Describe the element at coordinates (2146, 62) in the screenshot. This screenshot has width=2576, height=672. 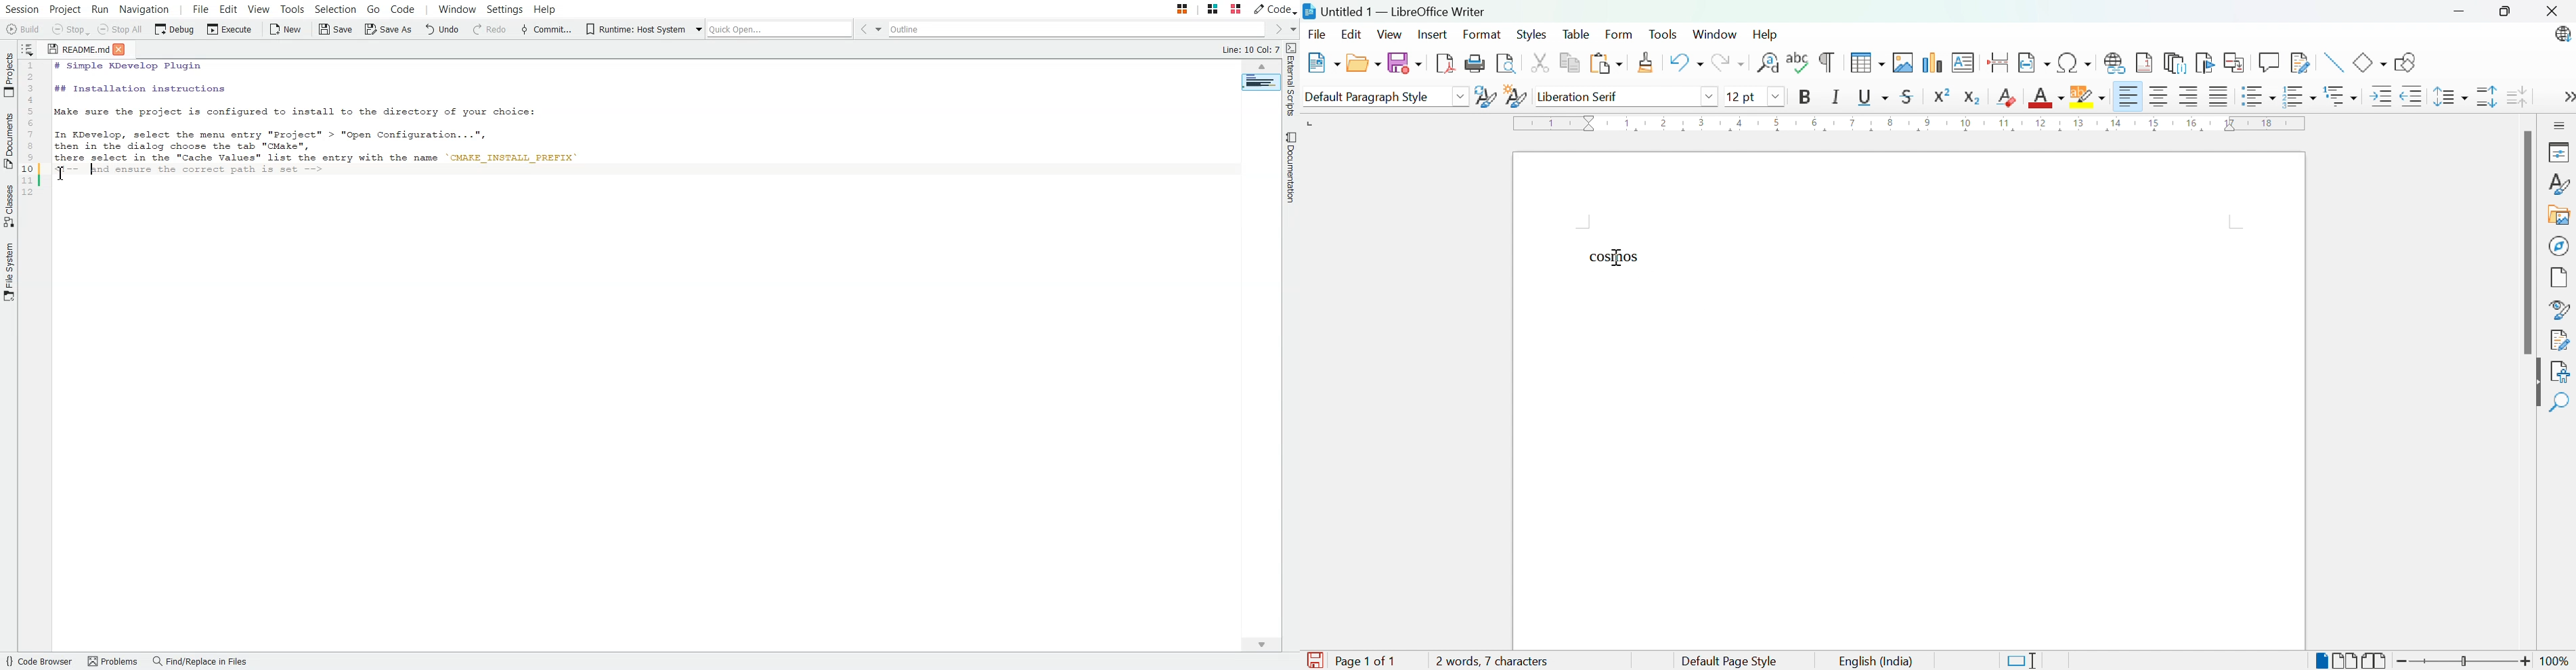
I see `Insert footnote` at that location.